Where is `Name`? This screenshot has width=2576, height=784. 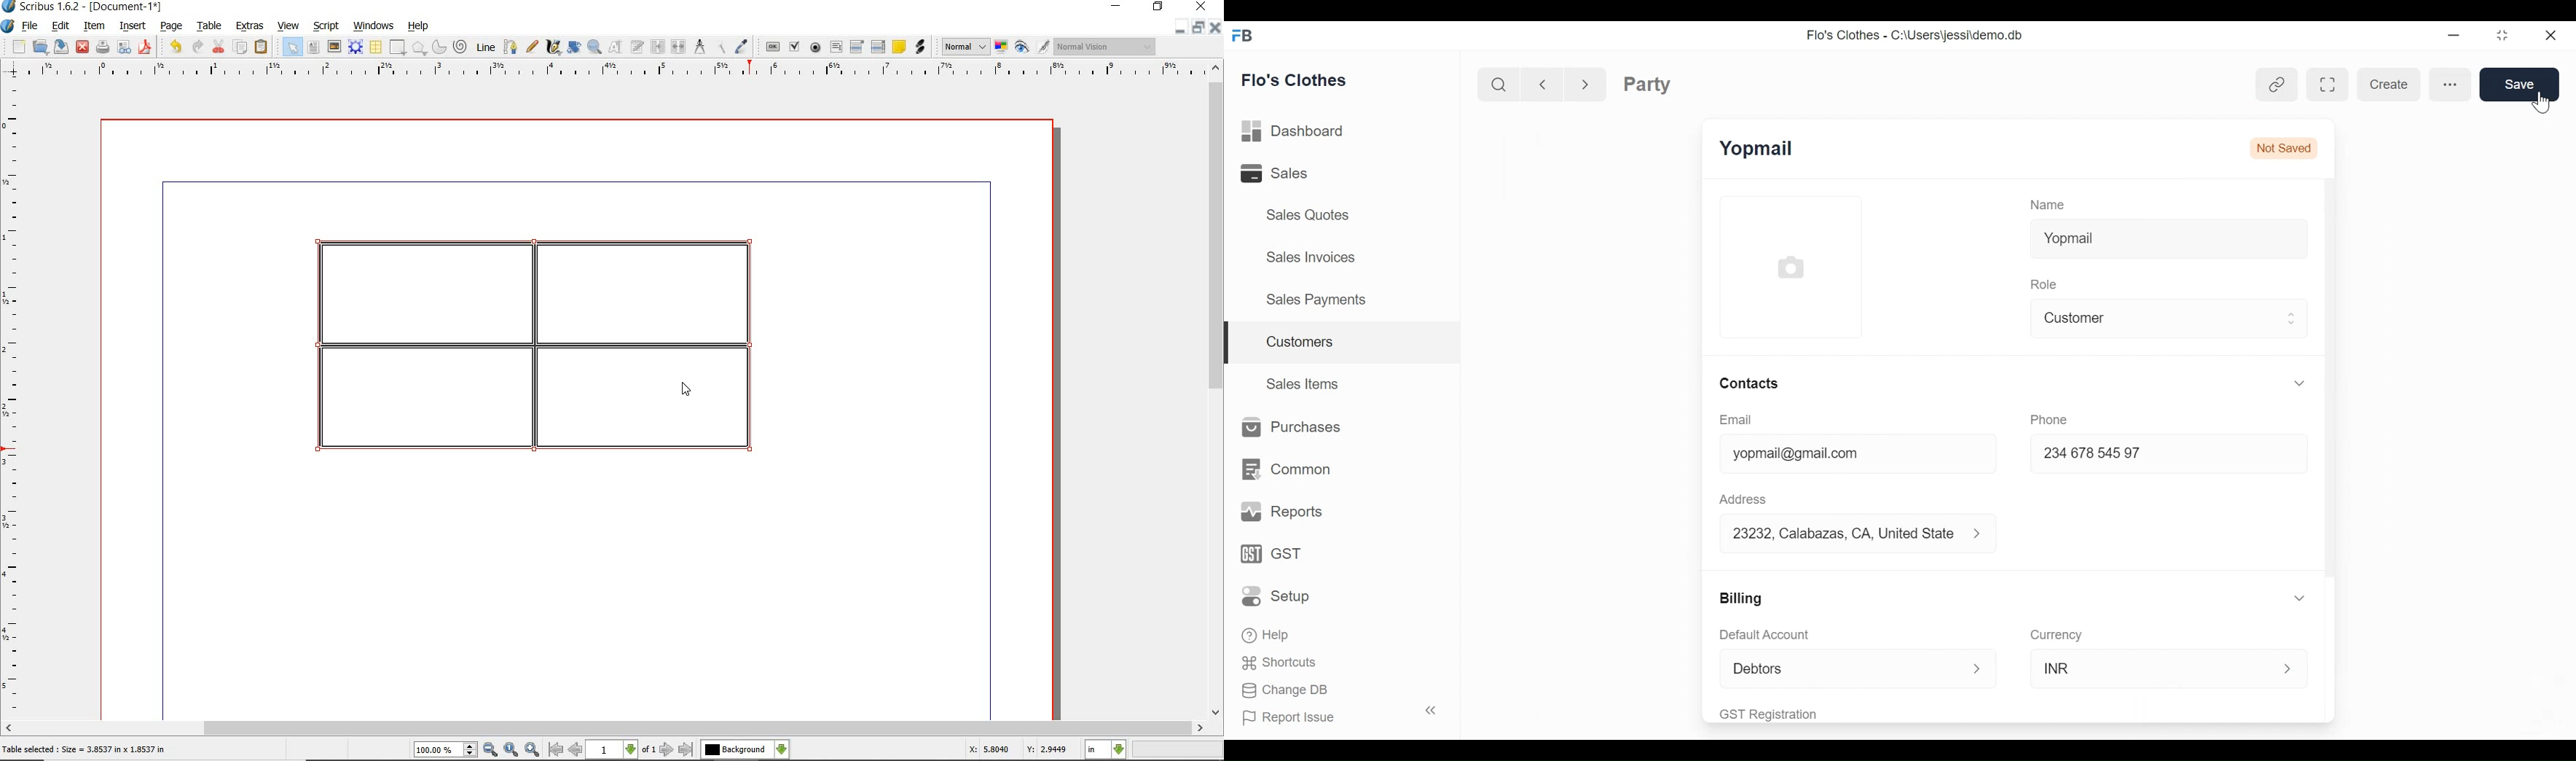
Name is located at coordinates (2051, 205).